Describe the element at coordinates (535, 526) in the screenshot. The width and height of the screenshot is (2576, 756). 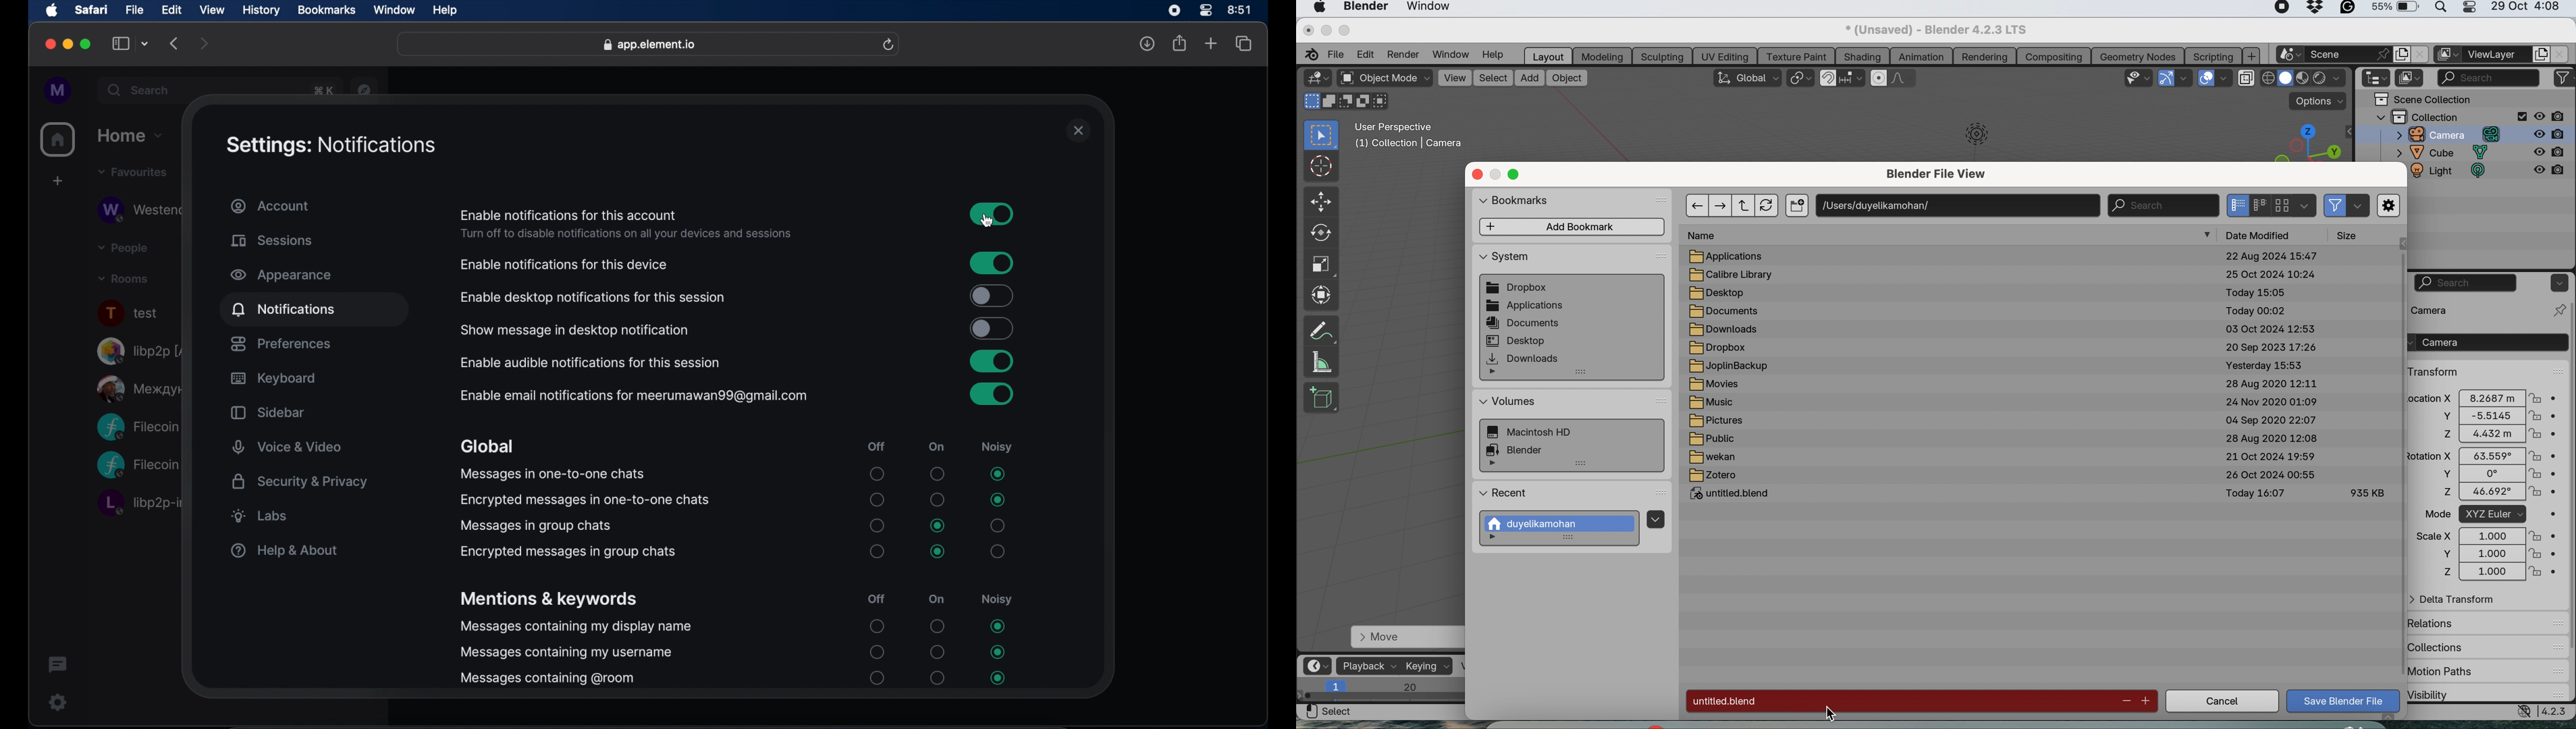
I see `messages in group chats` at that location.